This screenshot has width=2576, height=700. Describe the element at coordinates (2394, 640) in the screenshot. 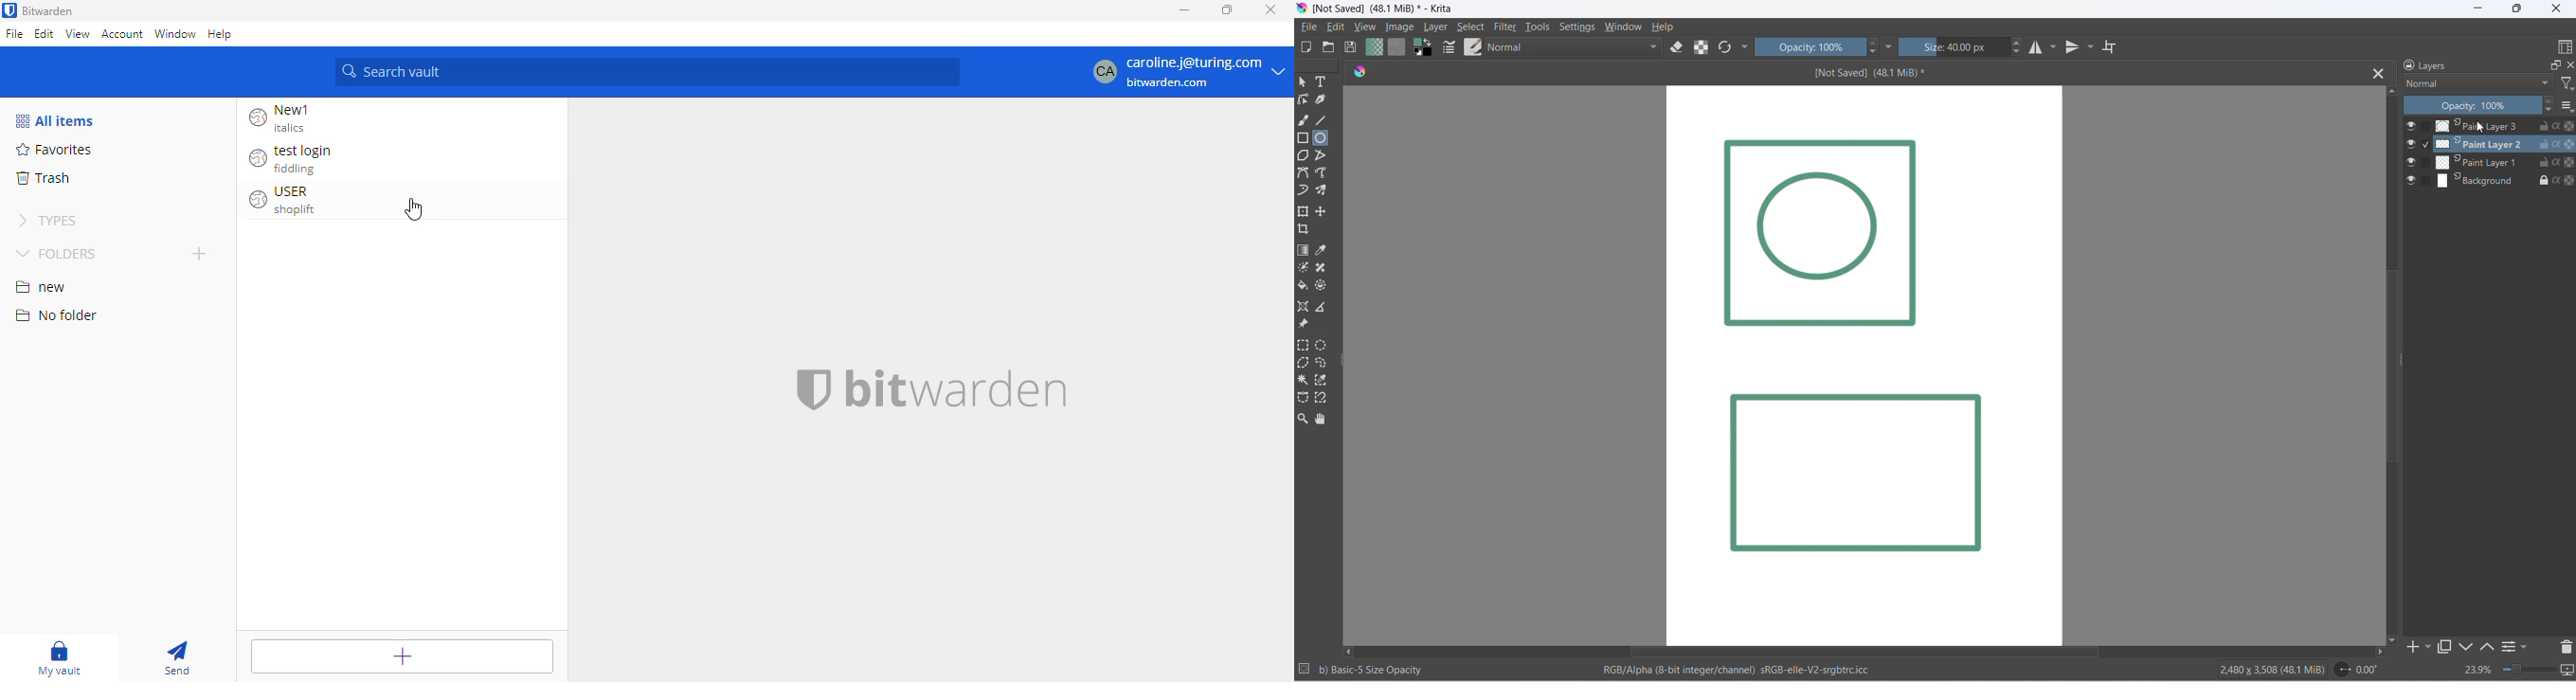

I see `move down ` at that location.